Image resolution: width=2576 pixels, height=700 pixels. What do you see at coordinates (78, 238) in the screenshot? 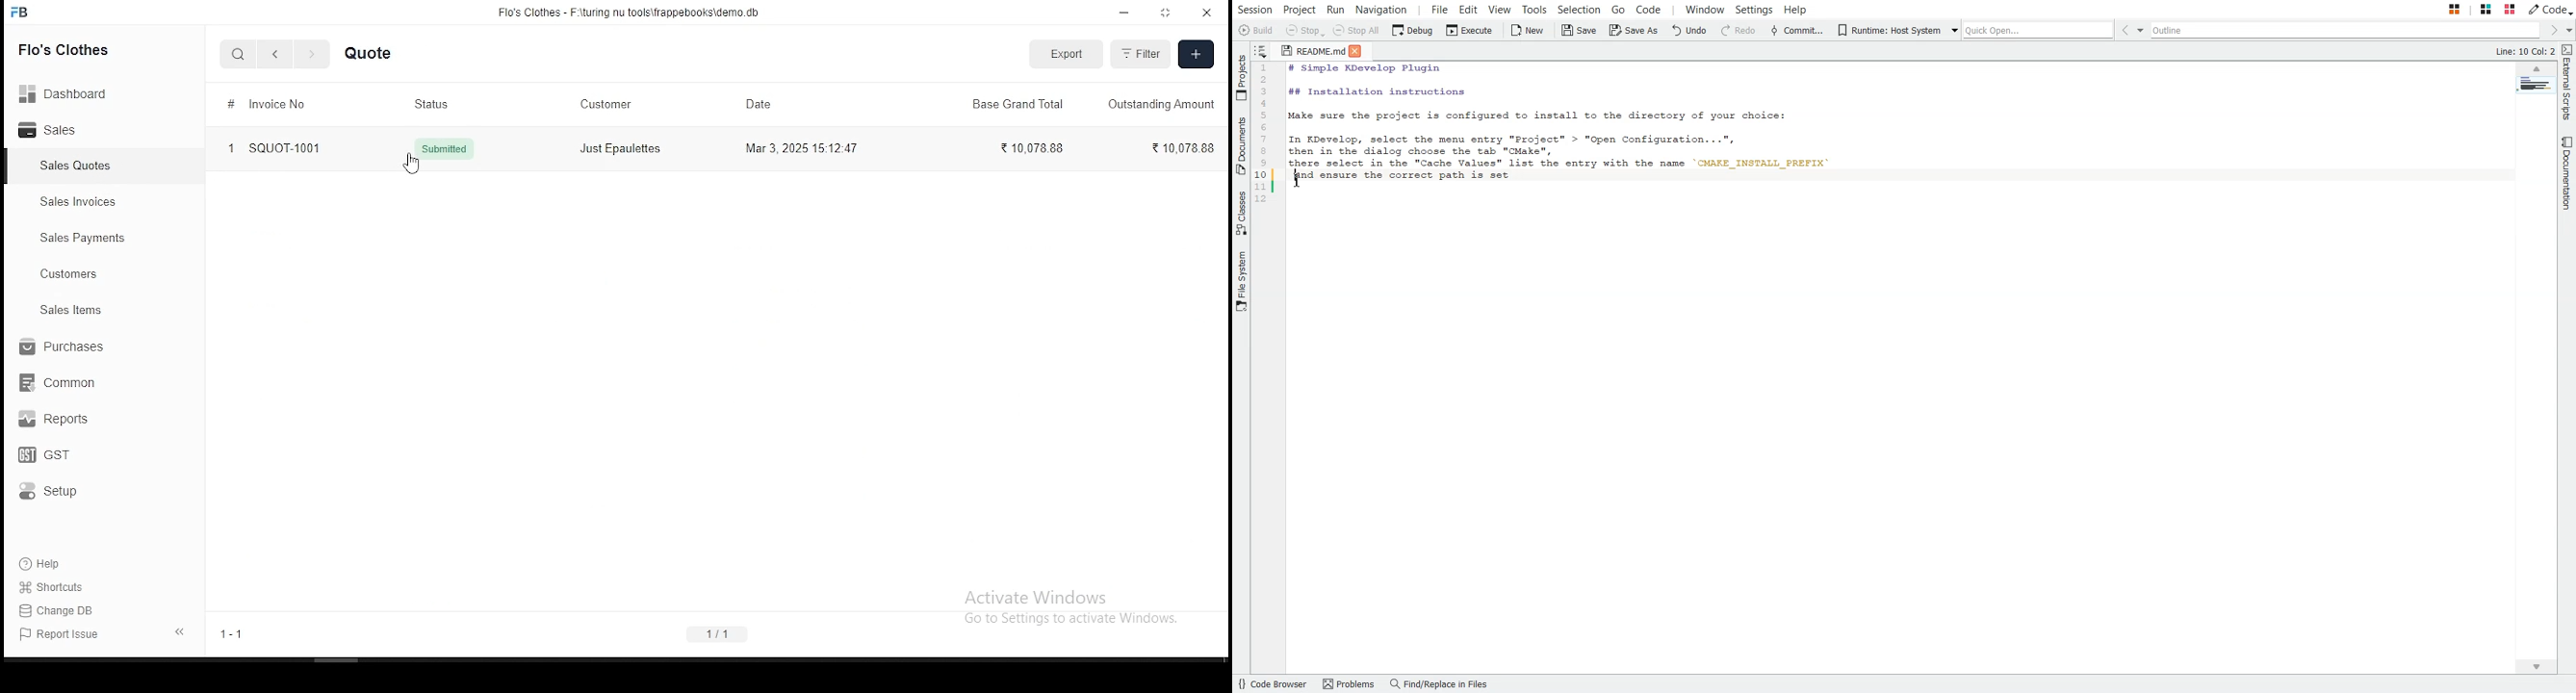
I see `sales payment` at bounding box center [78, 238].